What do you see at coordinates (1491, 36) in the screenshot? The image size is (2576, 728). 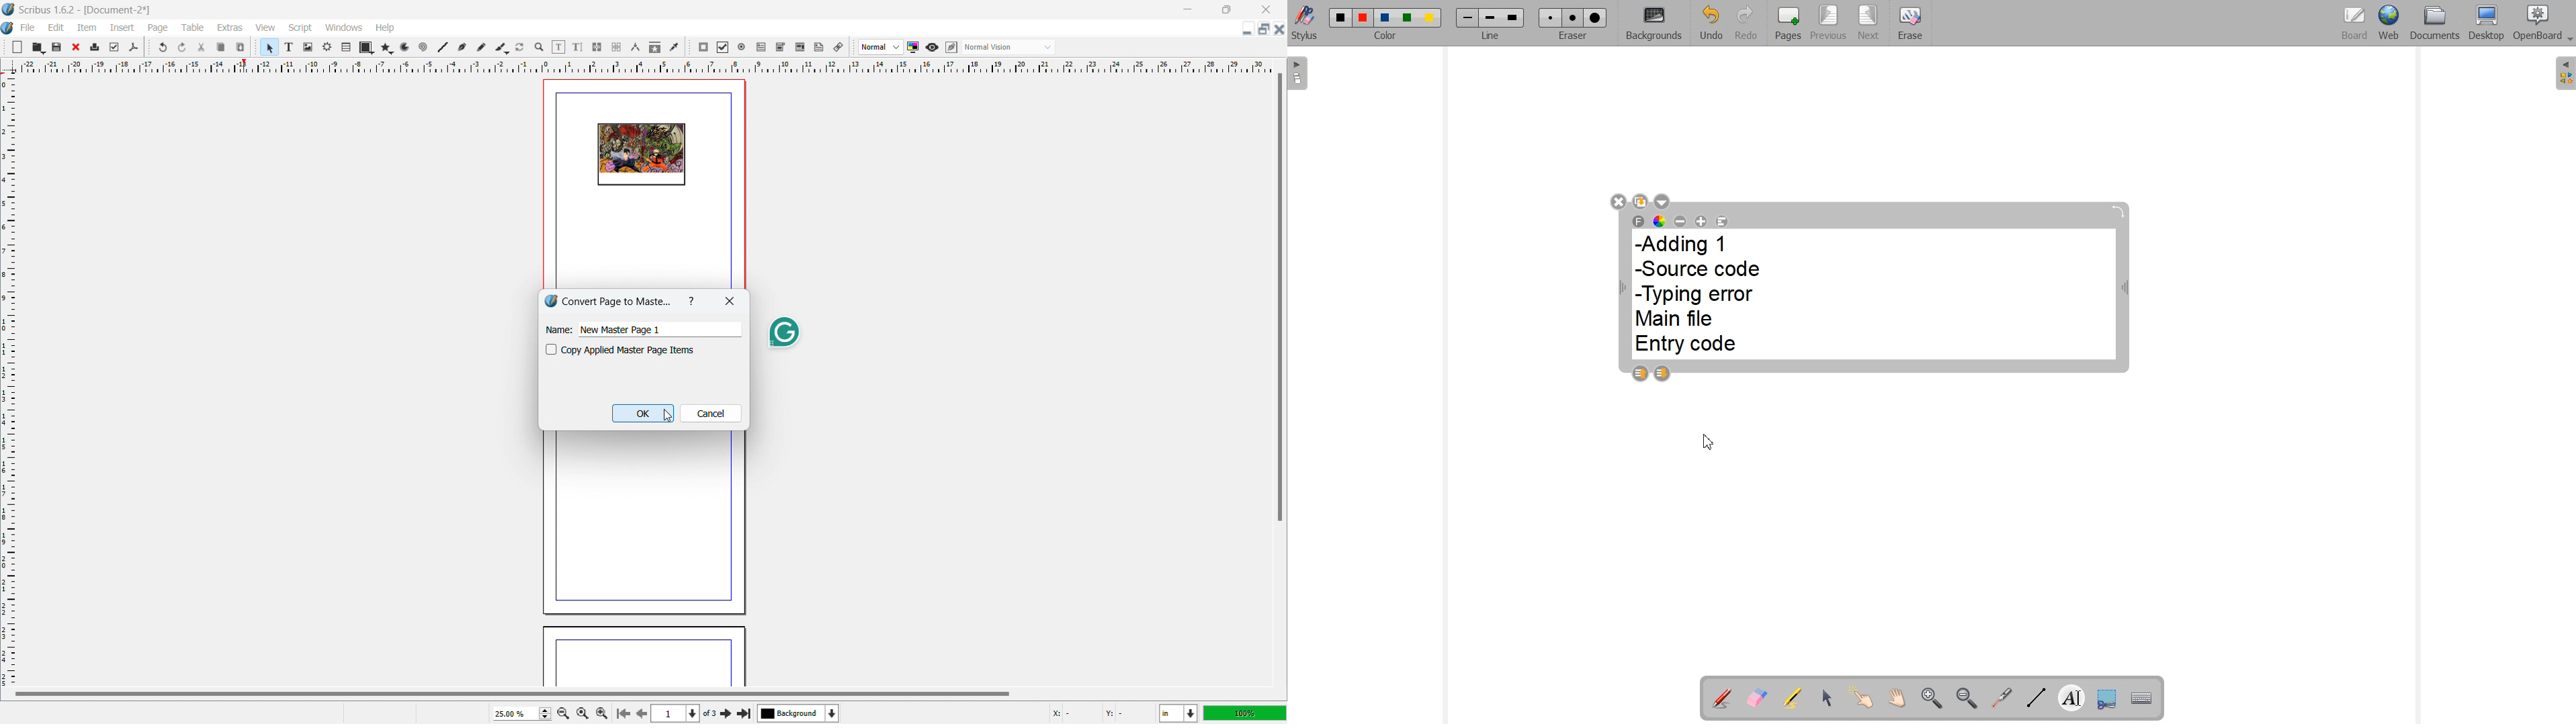 I see `Line` at bounding box center [1491, 36].